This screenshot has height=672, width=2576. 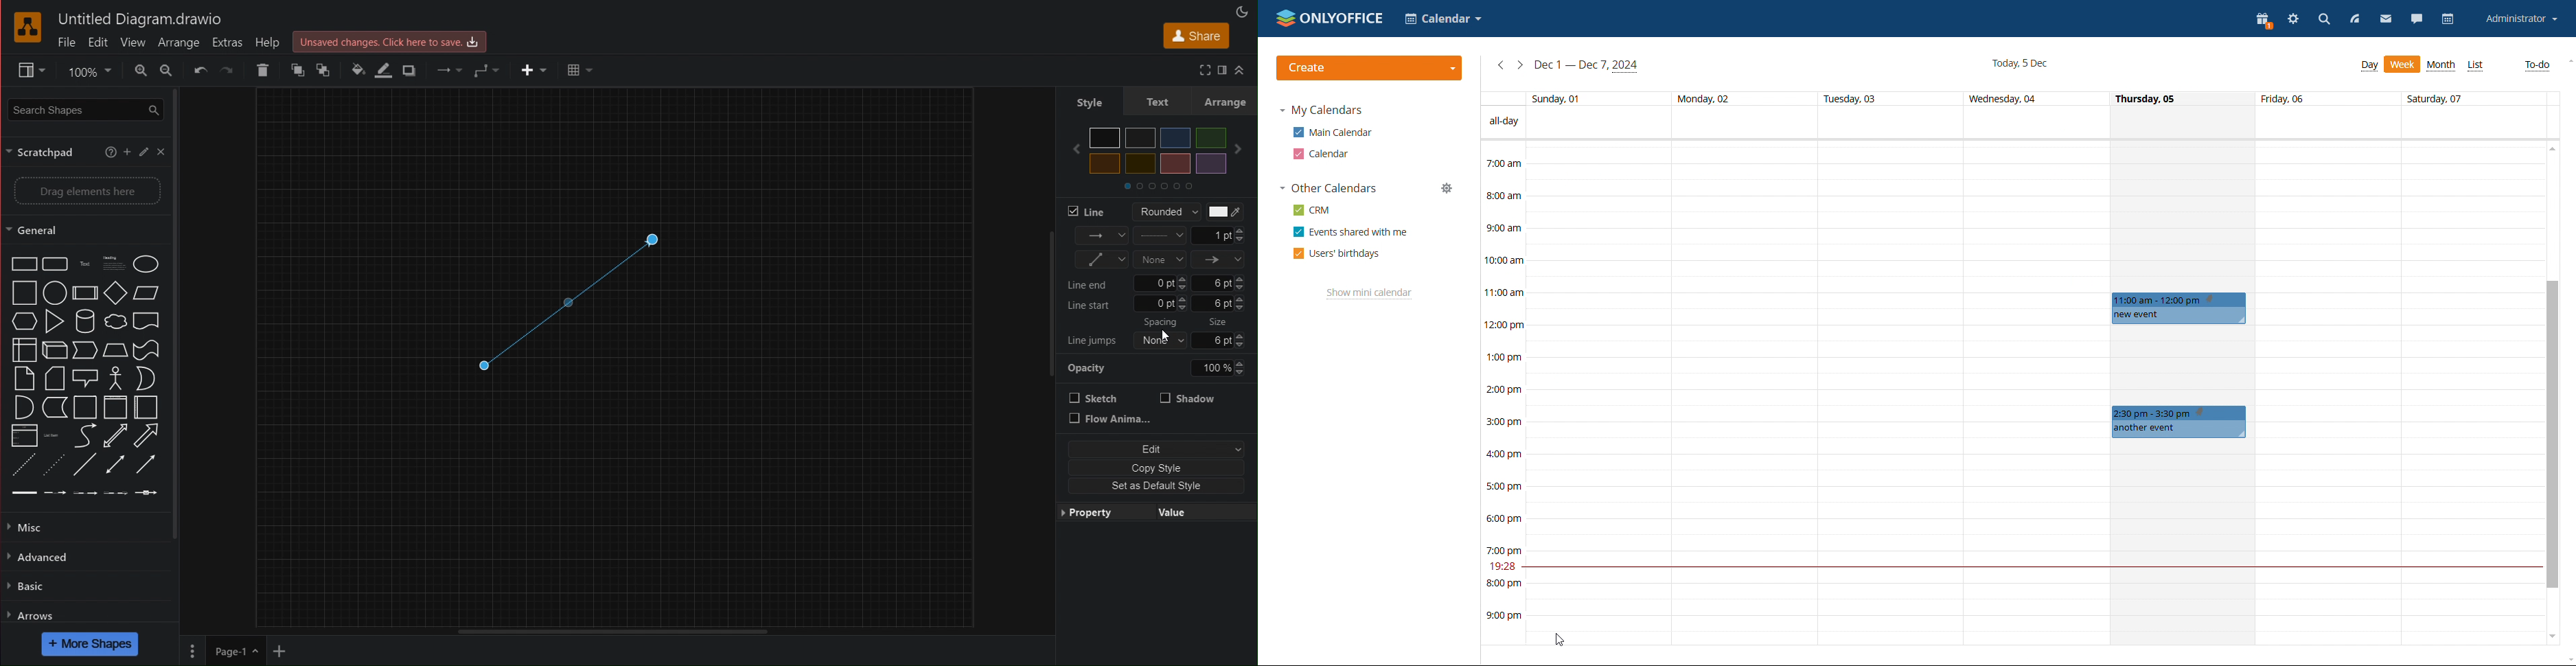 I want to click on 10:00 am, so click(x=1501, y=260).